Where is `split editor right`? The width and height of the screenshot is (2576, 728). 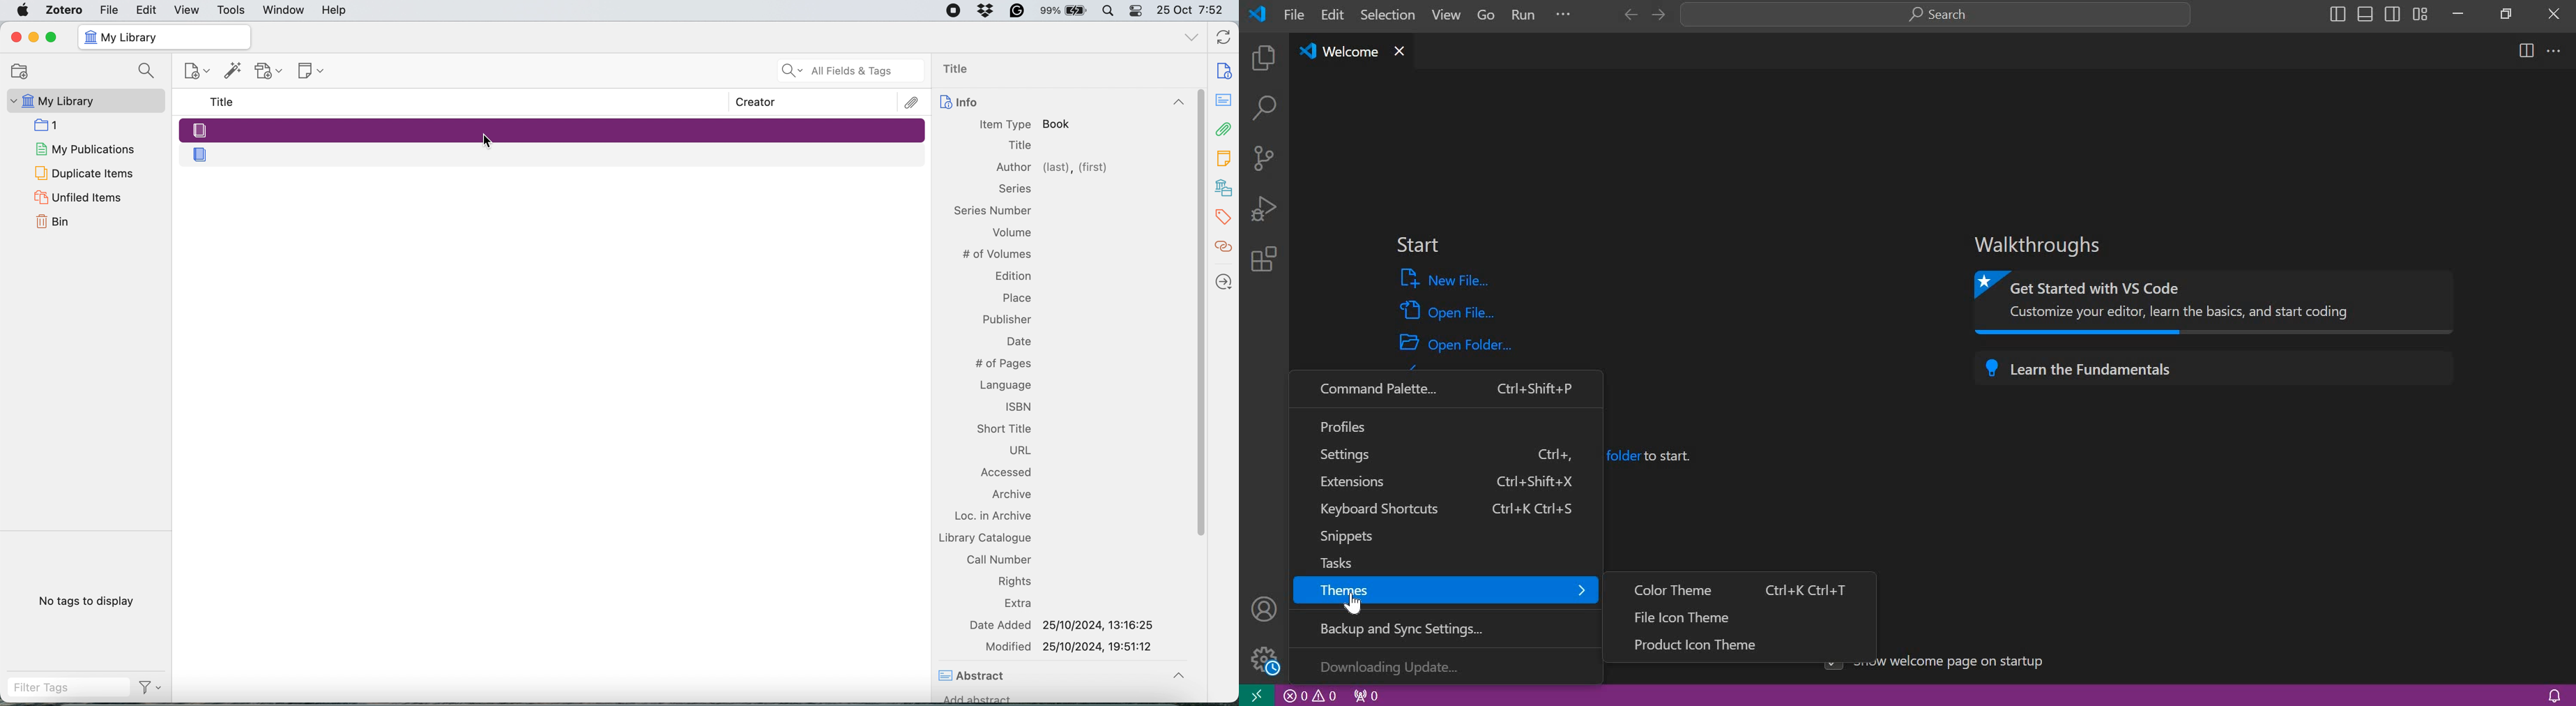 split editor right is located at coordinates (2527, 50).